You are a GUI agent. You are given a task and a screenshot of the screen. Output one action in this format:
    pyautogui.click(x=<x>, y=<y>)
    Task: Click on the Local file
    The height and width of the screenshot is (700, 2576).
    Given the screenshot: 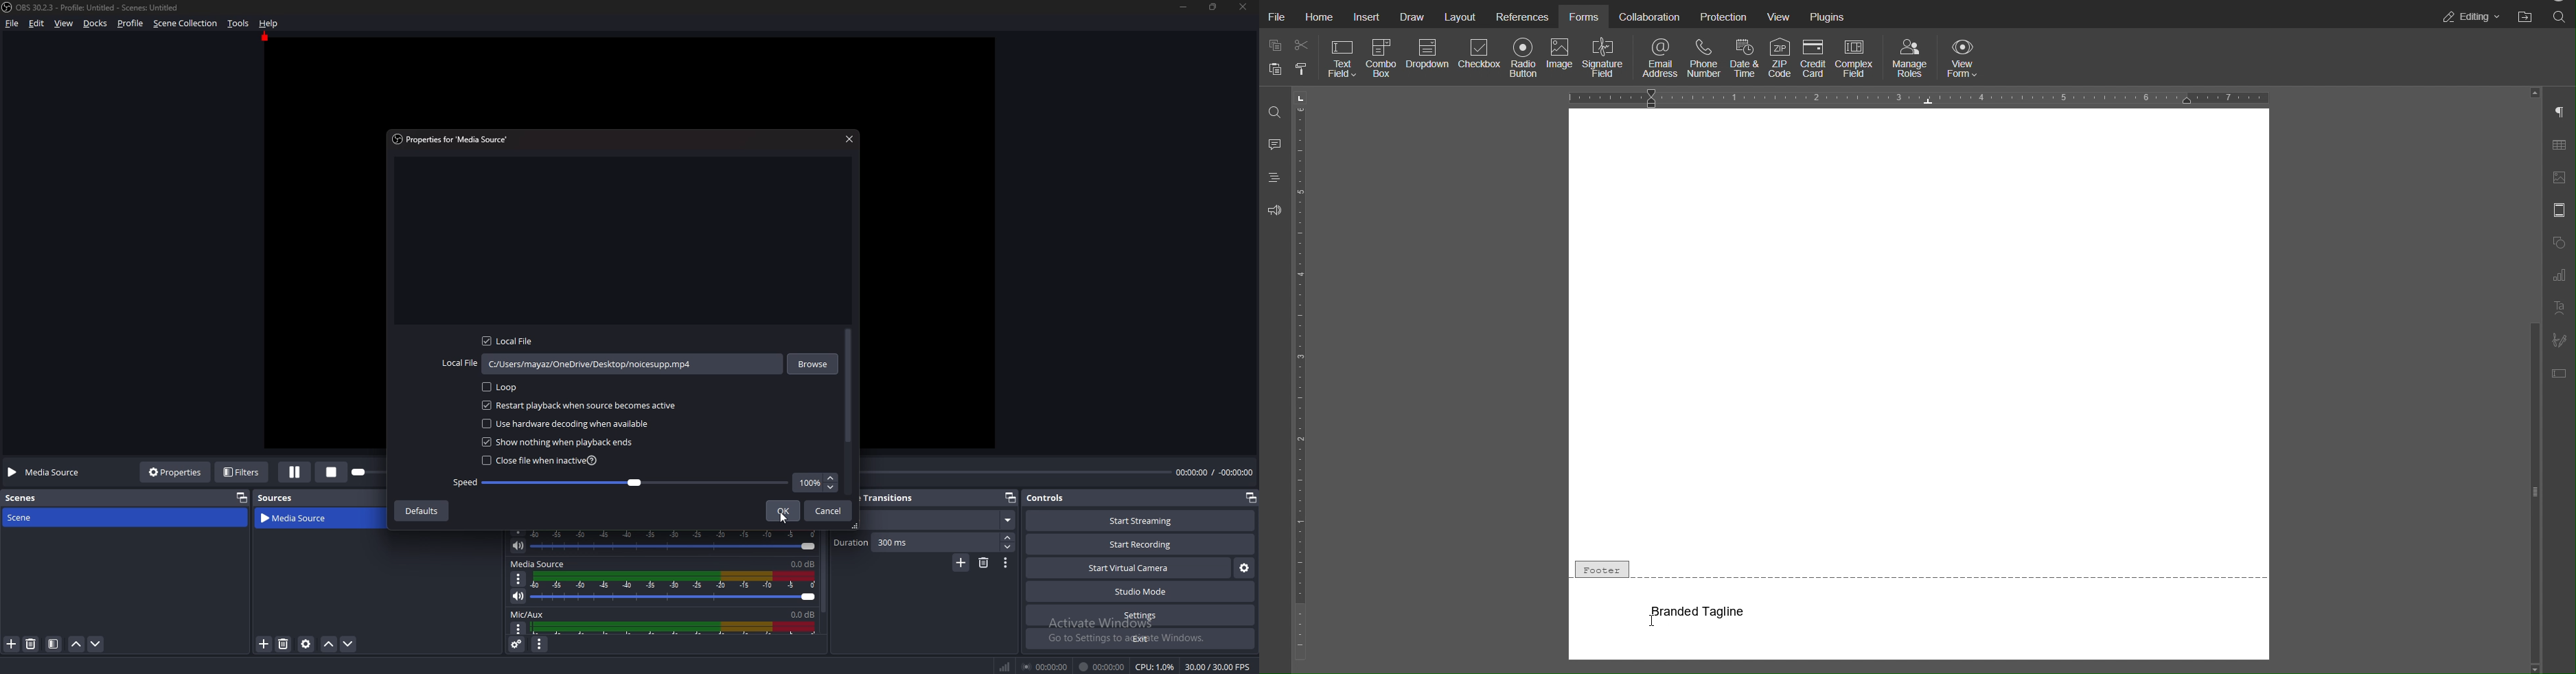 What is the action you would take?
    pyautogui.click(x=611, y=365)
    